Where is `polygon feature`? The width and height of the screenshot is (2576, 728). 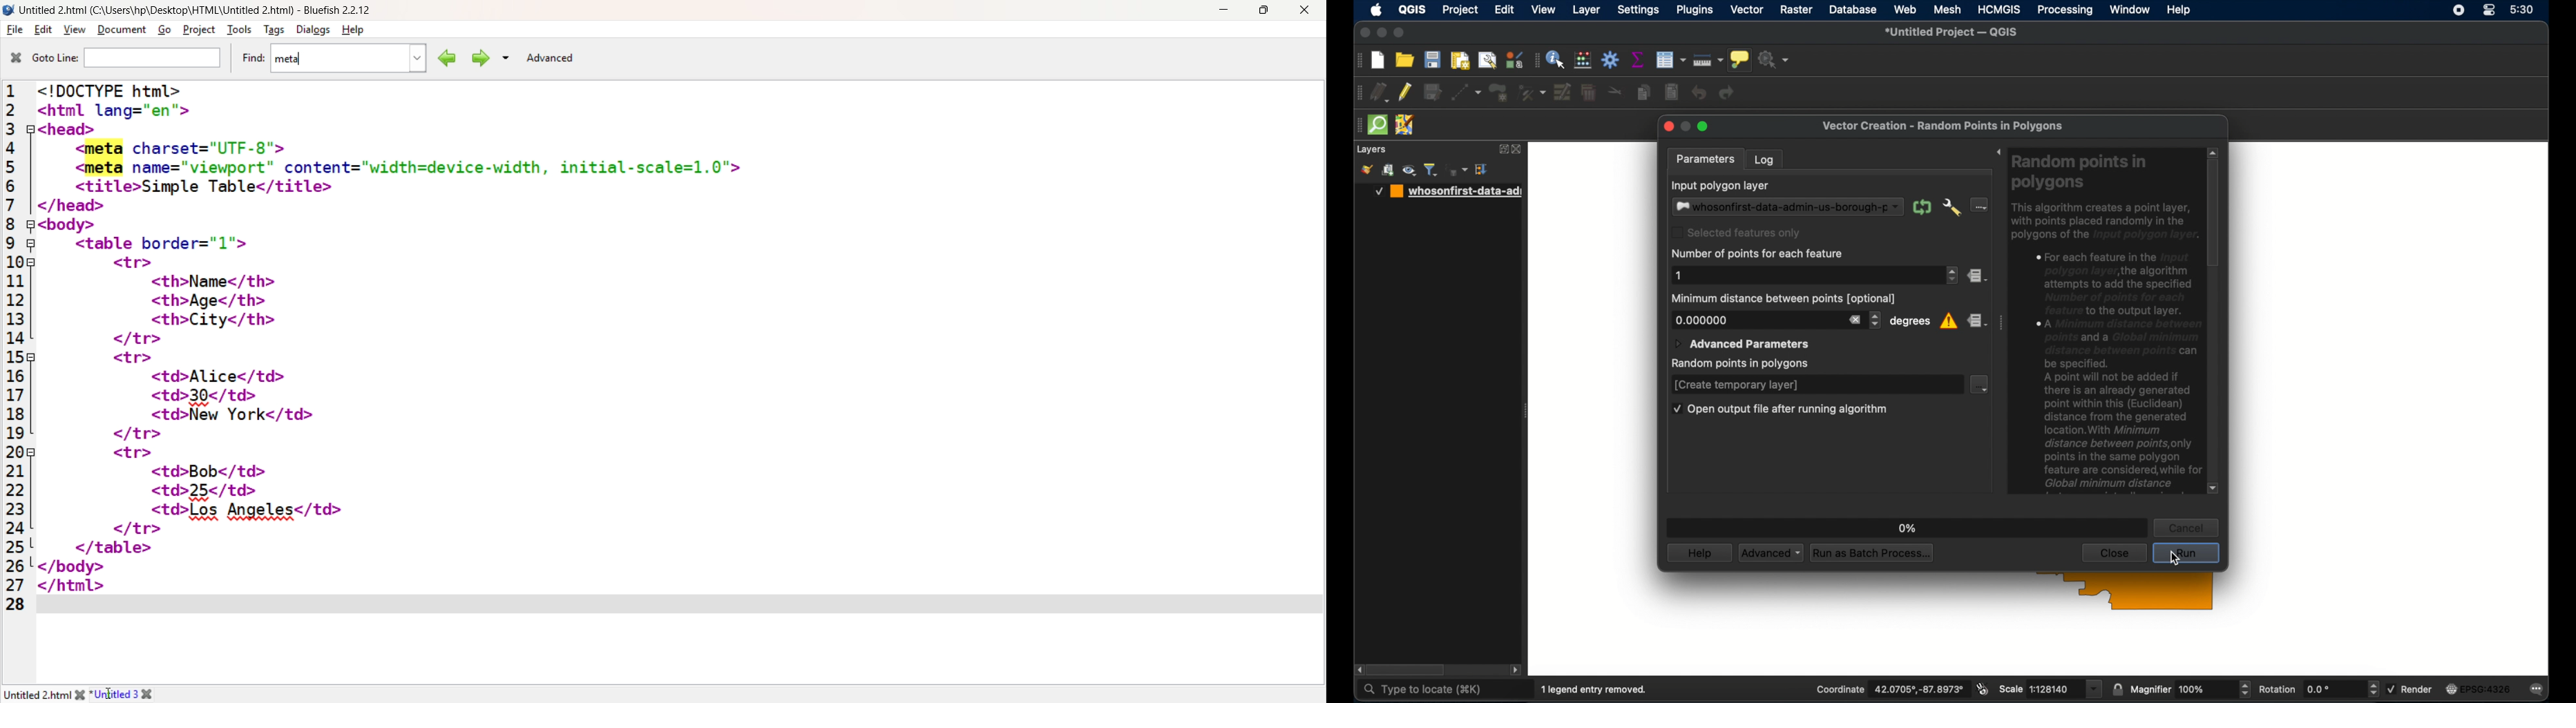
polygon feature is located at coordinates (1498, 92).